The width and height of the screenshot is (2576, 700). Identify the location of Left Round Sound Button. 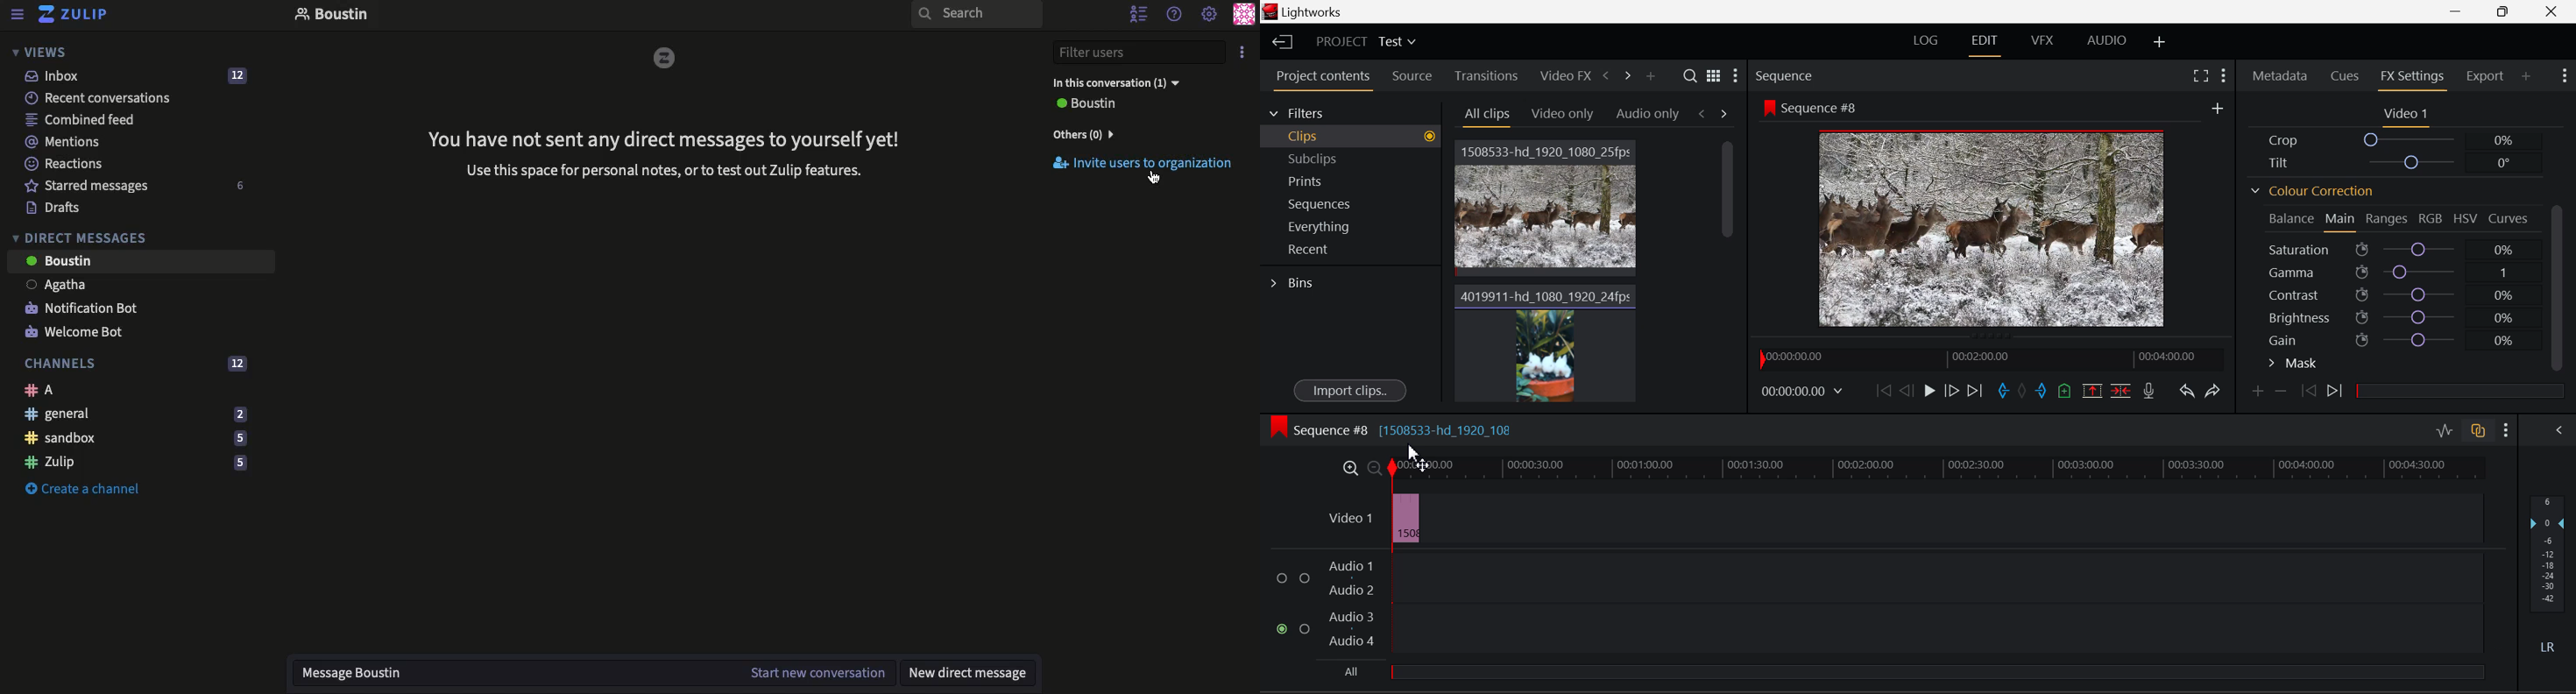
(2546, 647).